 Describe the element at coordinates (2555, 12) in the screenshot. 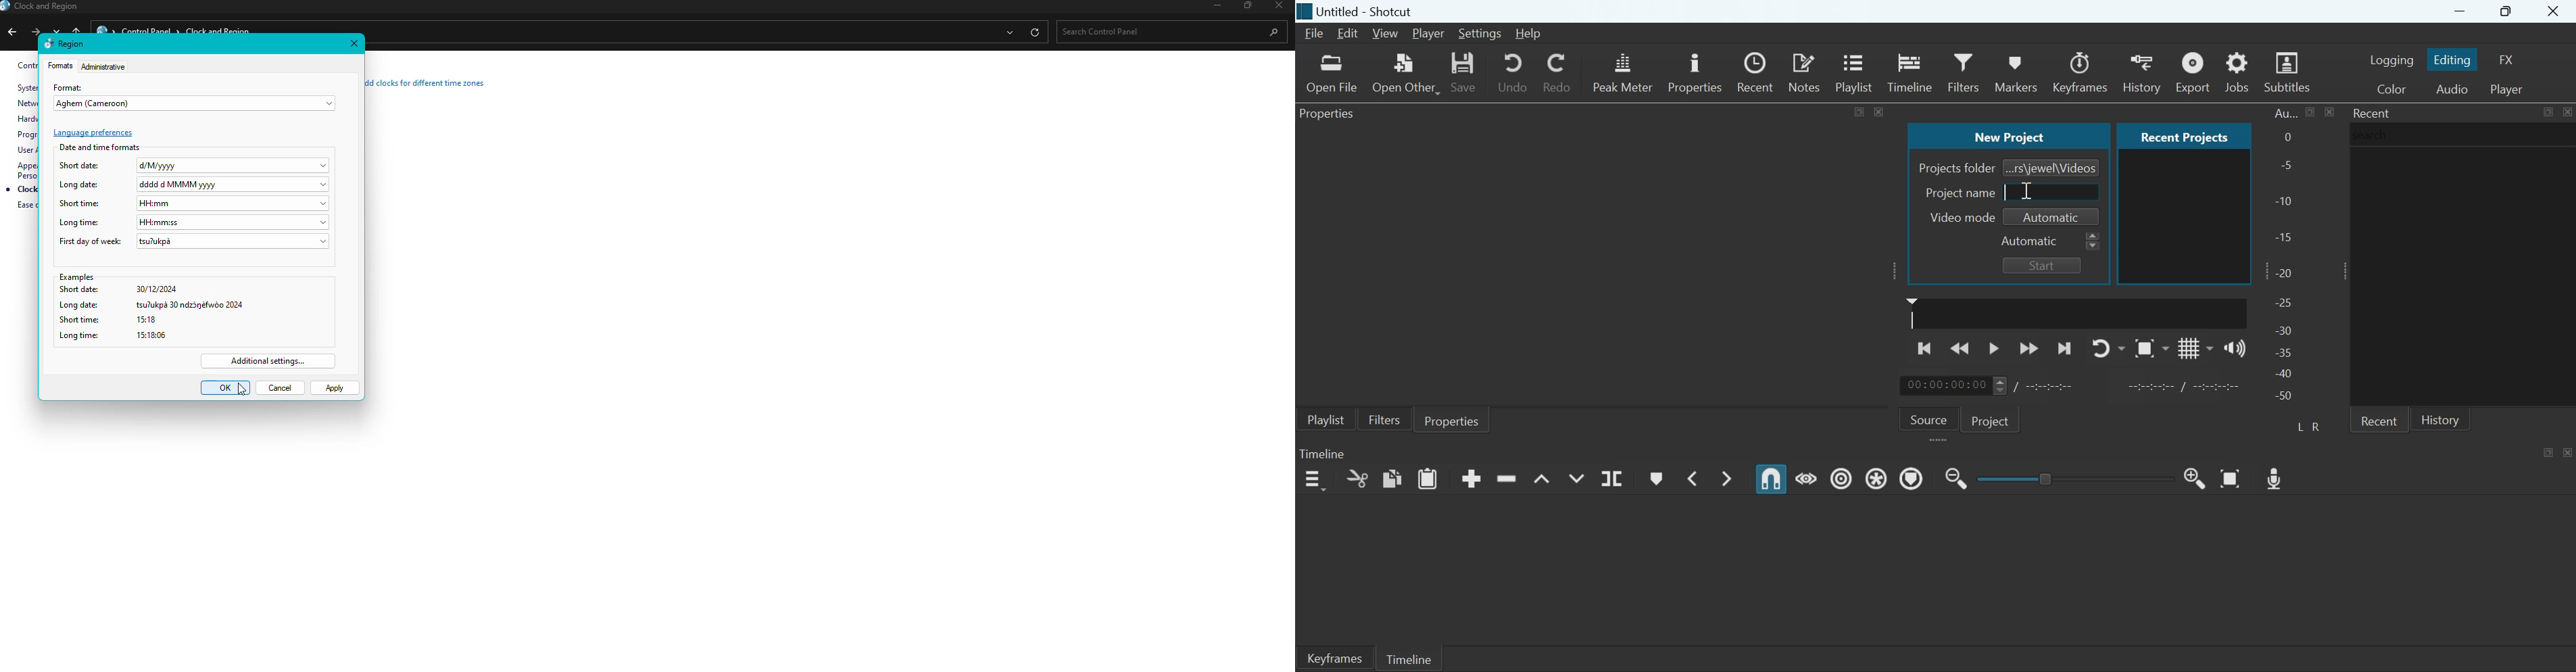

I see `Close` at that location.